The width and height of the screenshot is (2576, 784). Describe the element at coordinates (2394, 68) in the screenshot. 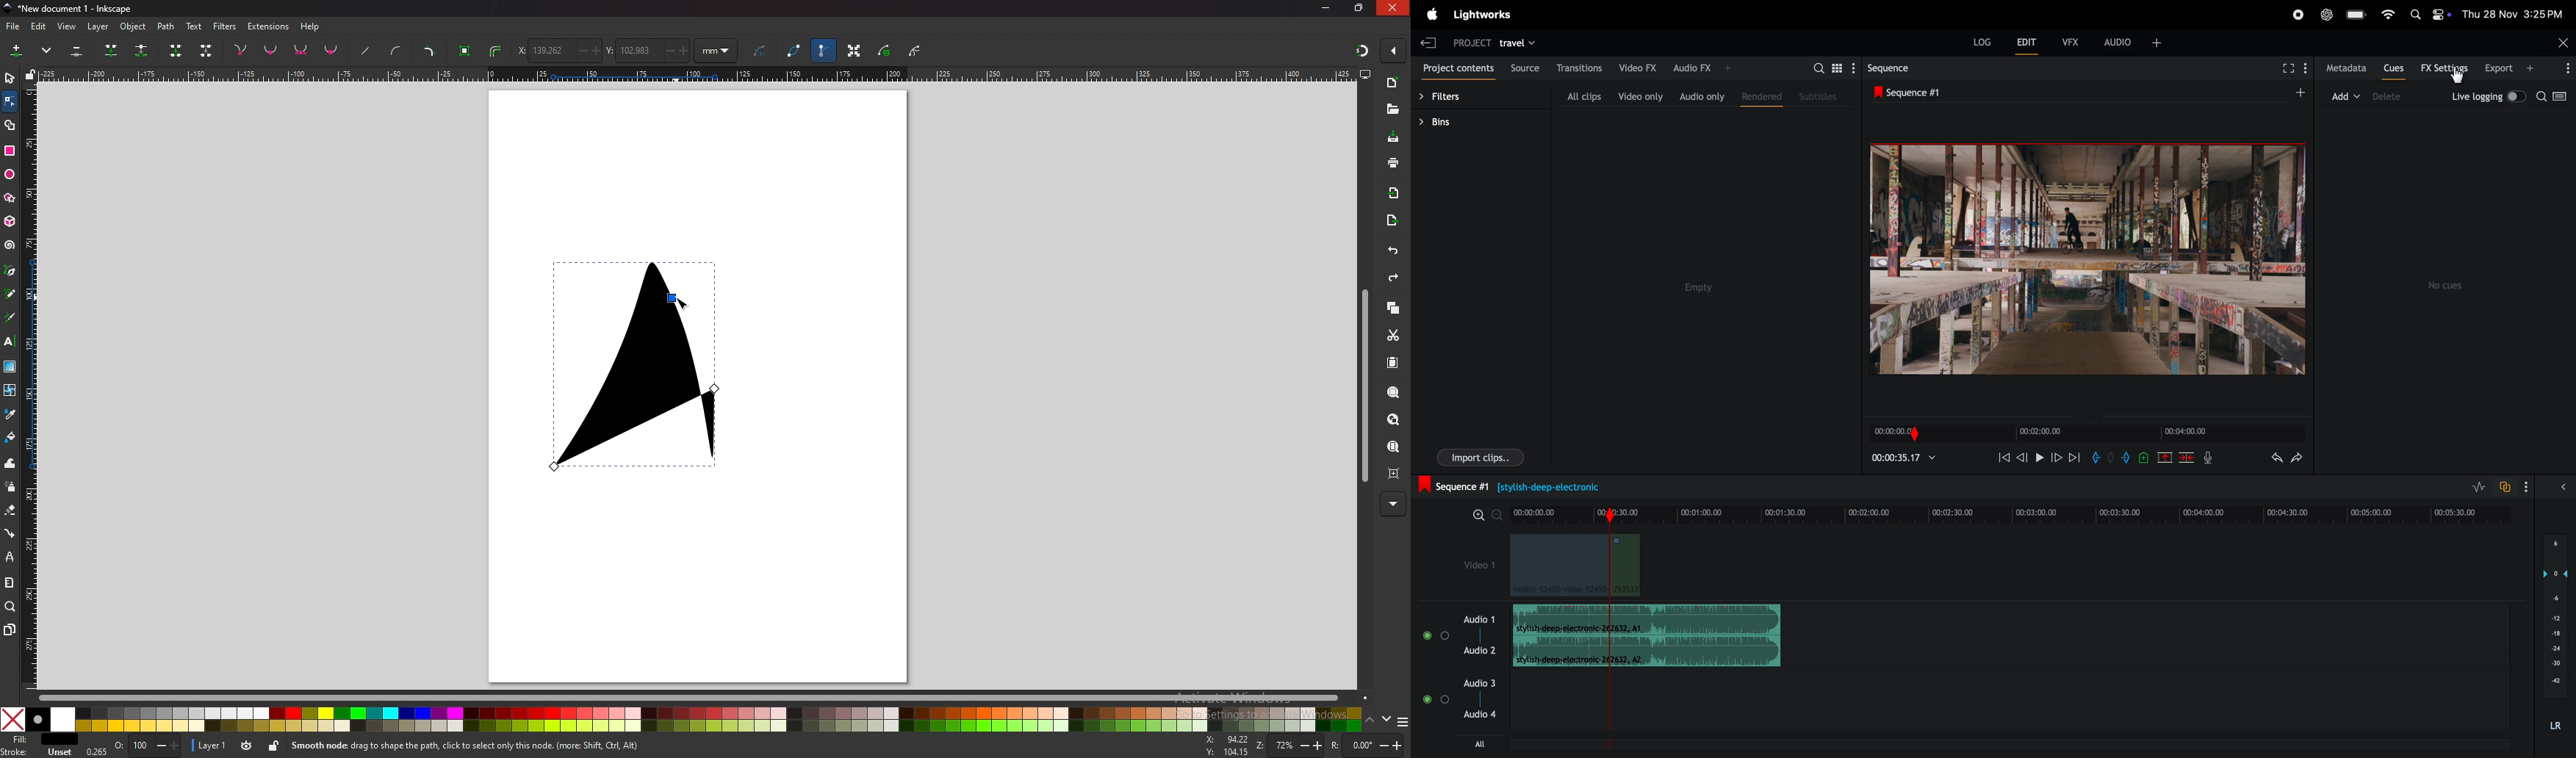

I see `cues` at that location.